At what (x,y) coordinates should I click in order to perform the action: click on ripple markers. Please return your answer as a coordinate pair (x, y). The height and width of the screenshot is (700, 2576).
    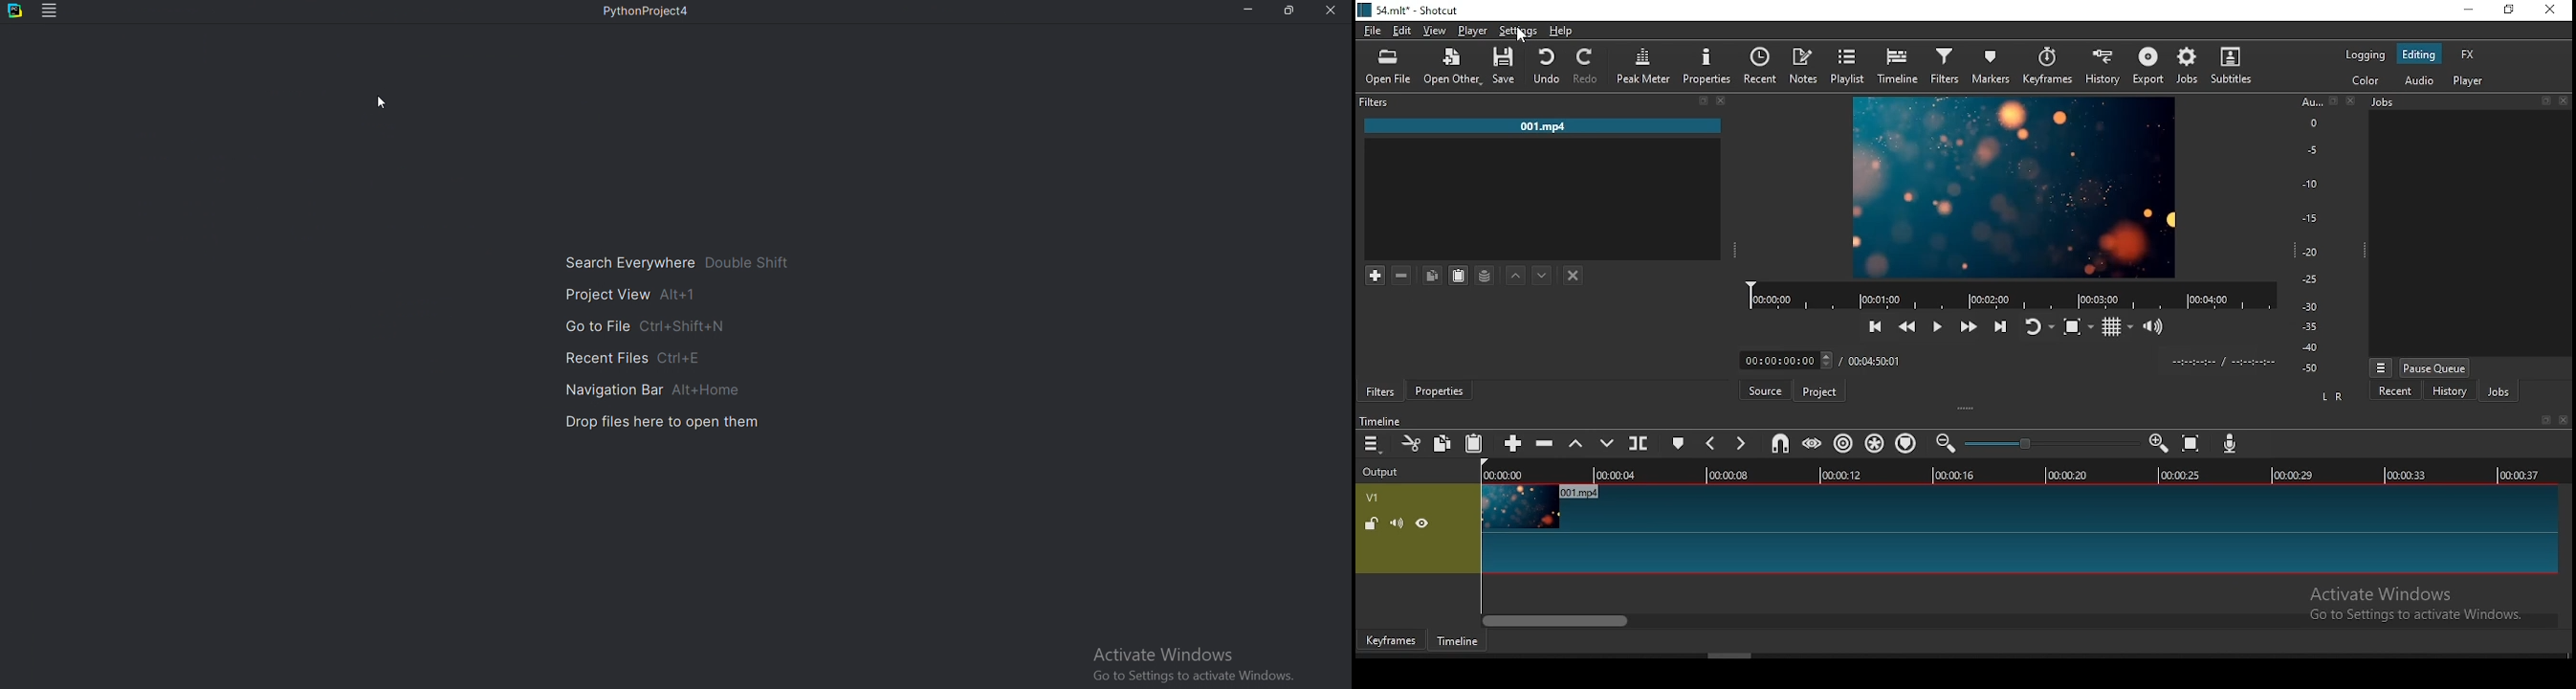
    Looking at the image, I should click on (1904, 441).